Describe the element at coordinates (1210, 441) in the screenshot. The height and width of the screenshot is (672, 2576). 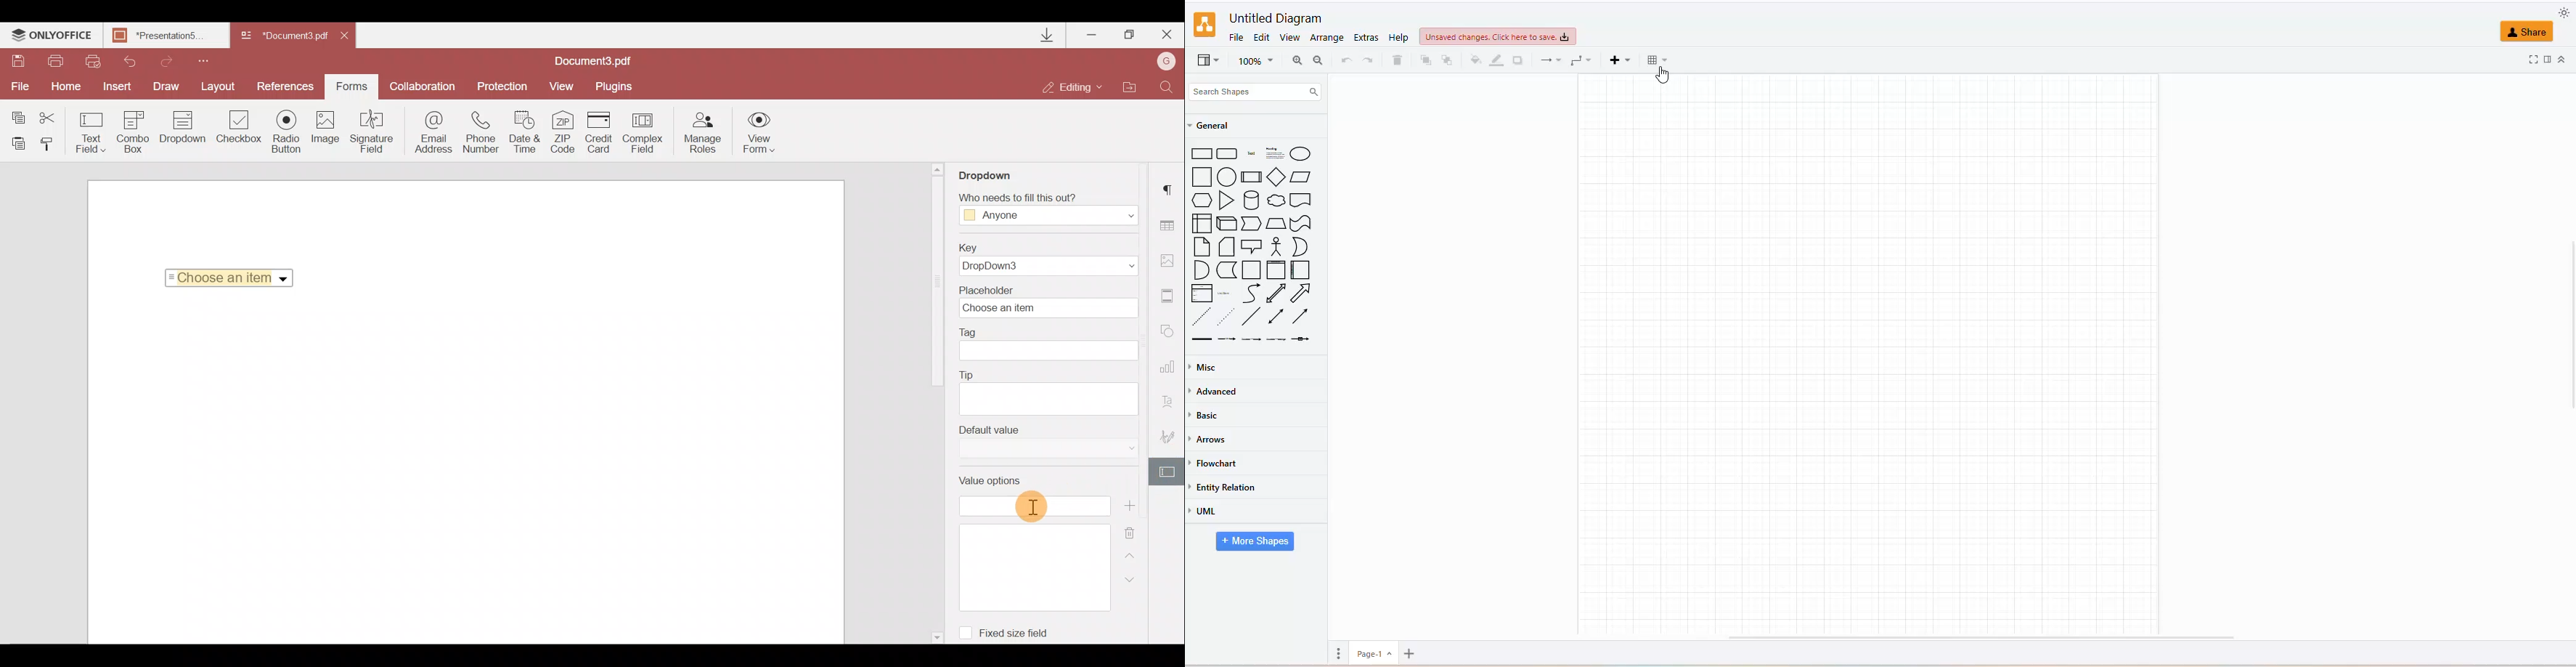
I see `arrows` at that location.